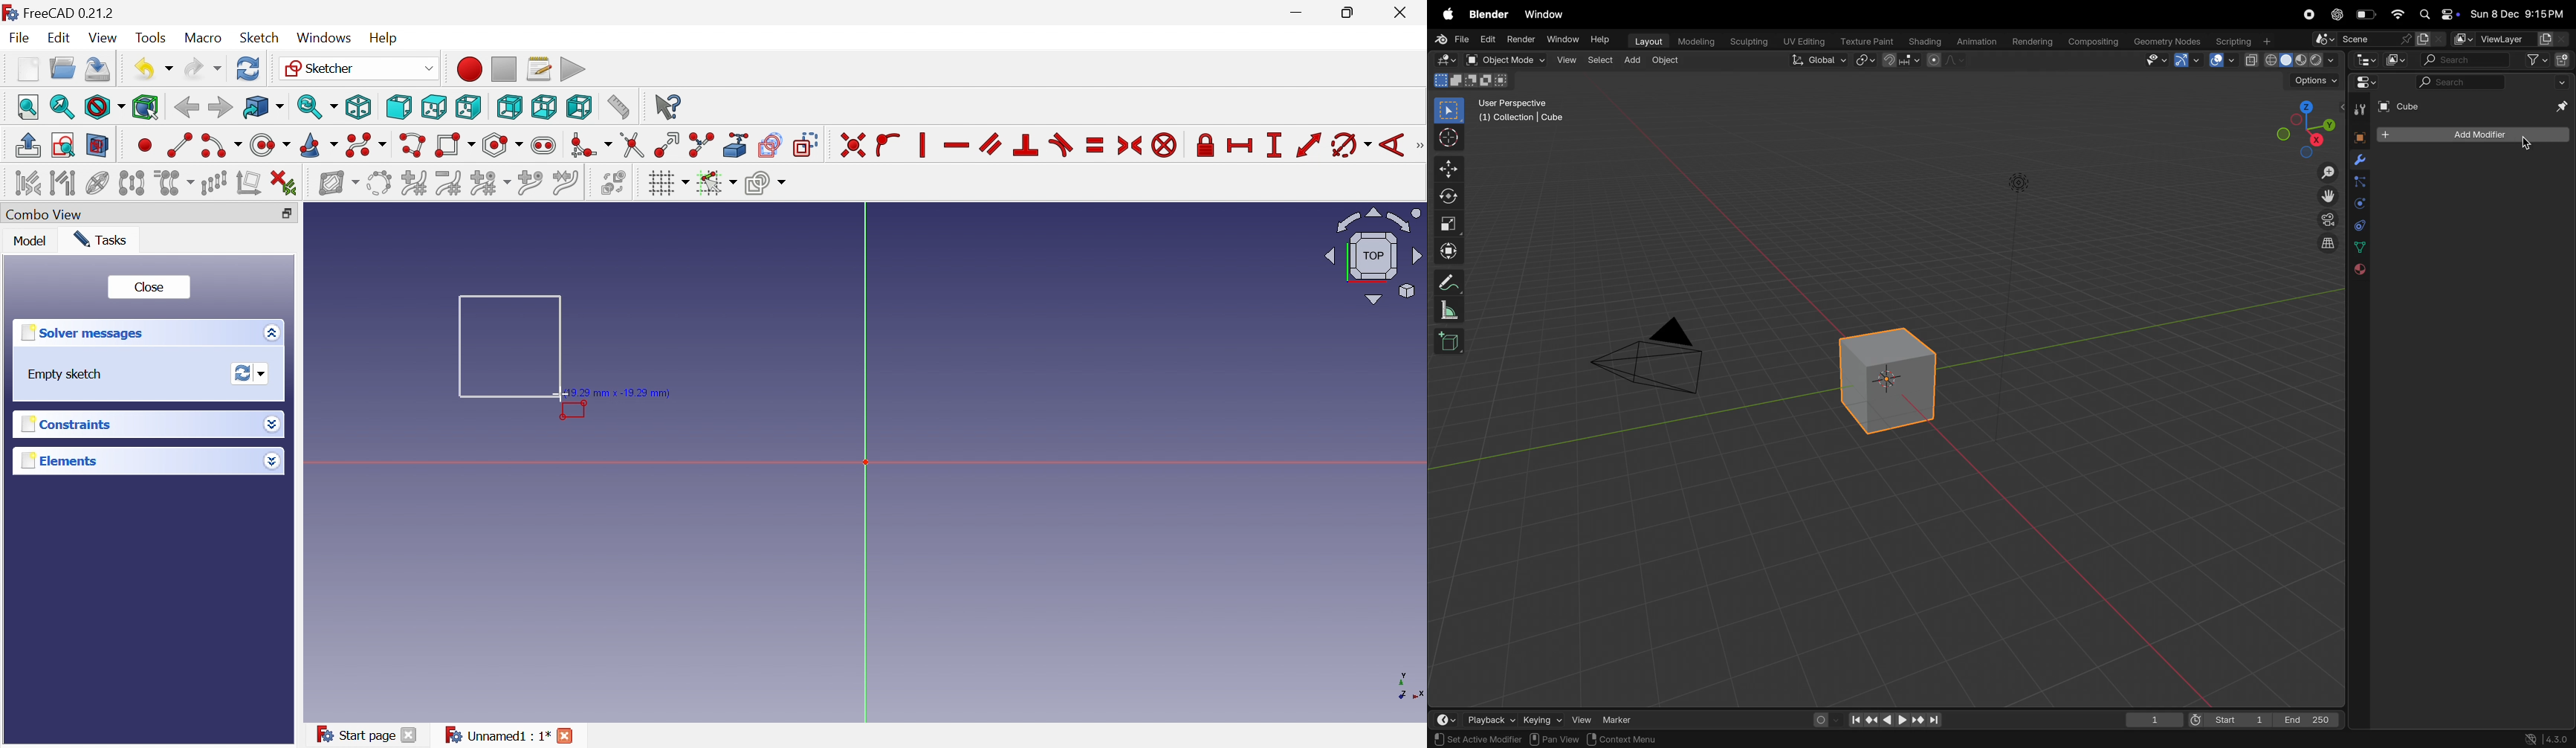  What do you see at coordinates (2360, 247) in the screenshot?
I see `data` at bounding box center [2360, 247].